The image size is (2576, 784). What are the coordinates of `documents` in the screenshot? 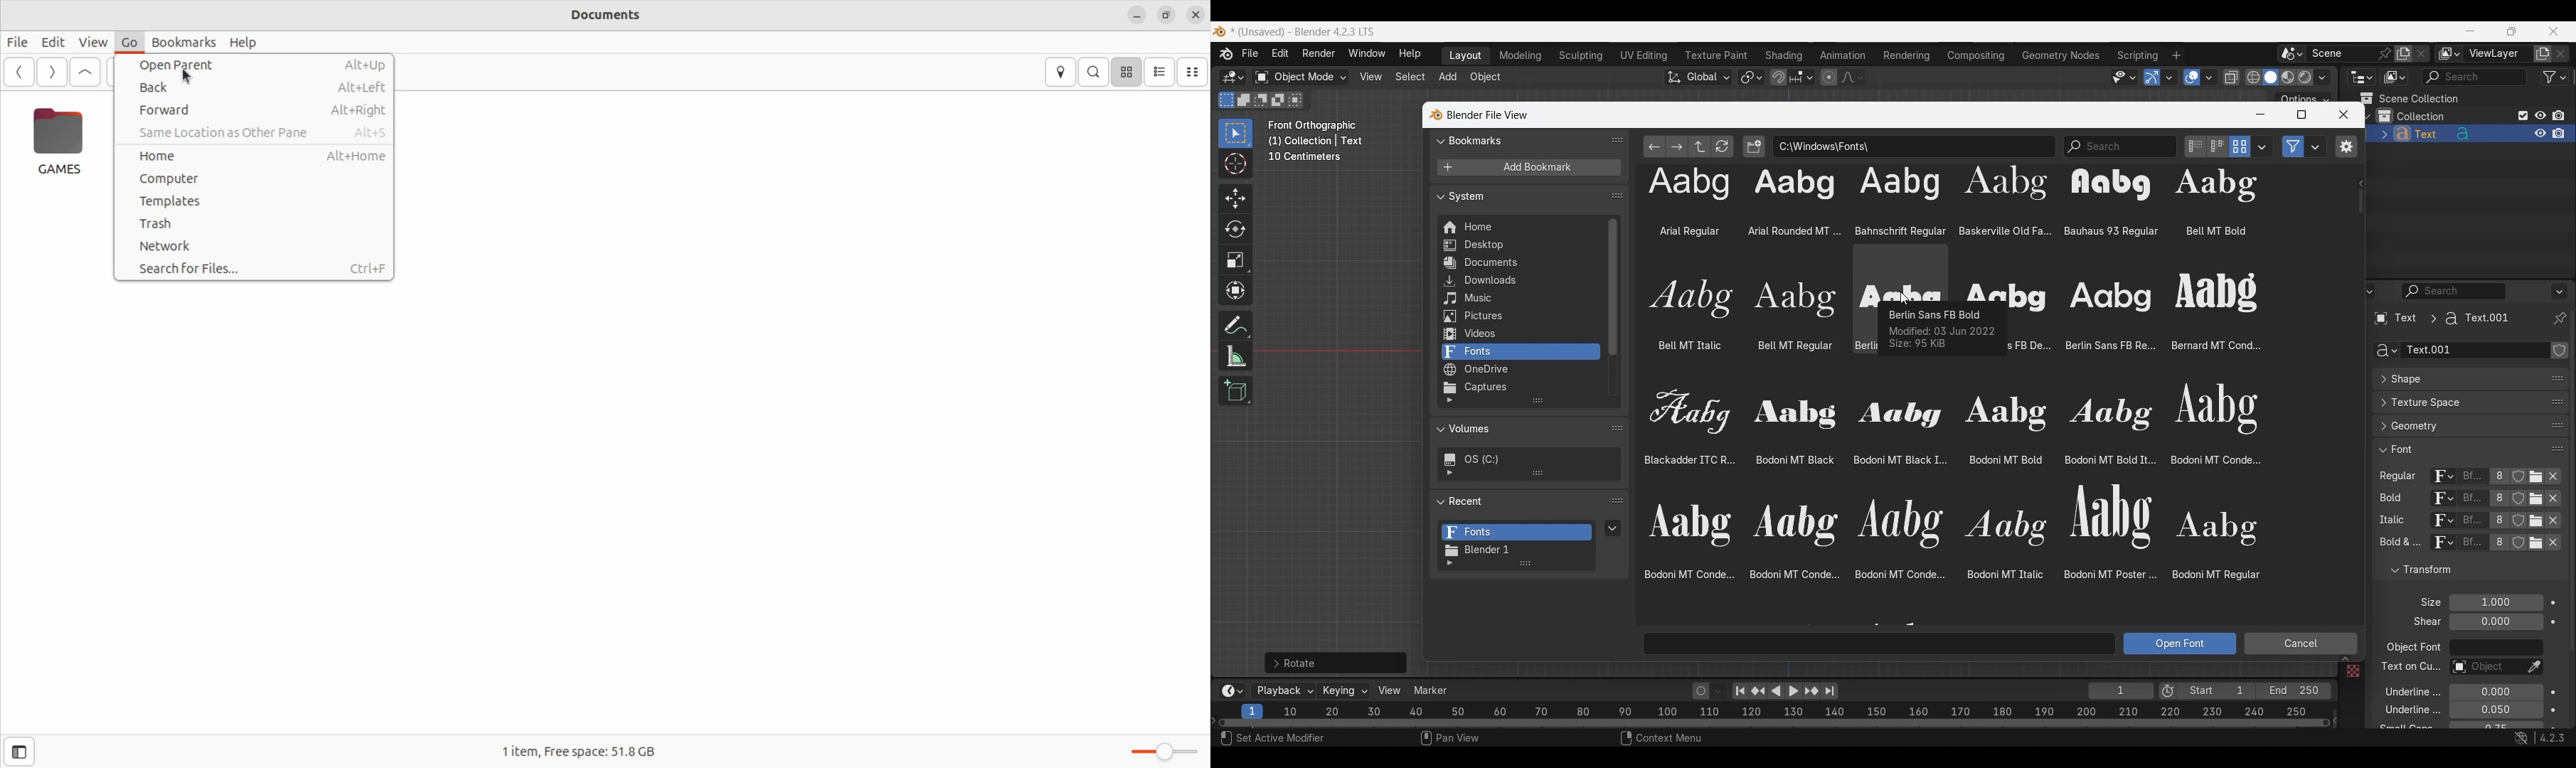 It's located at (616, 17).